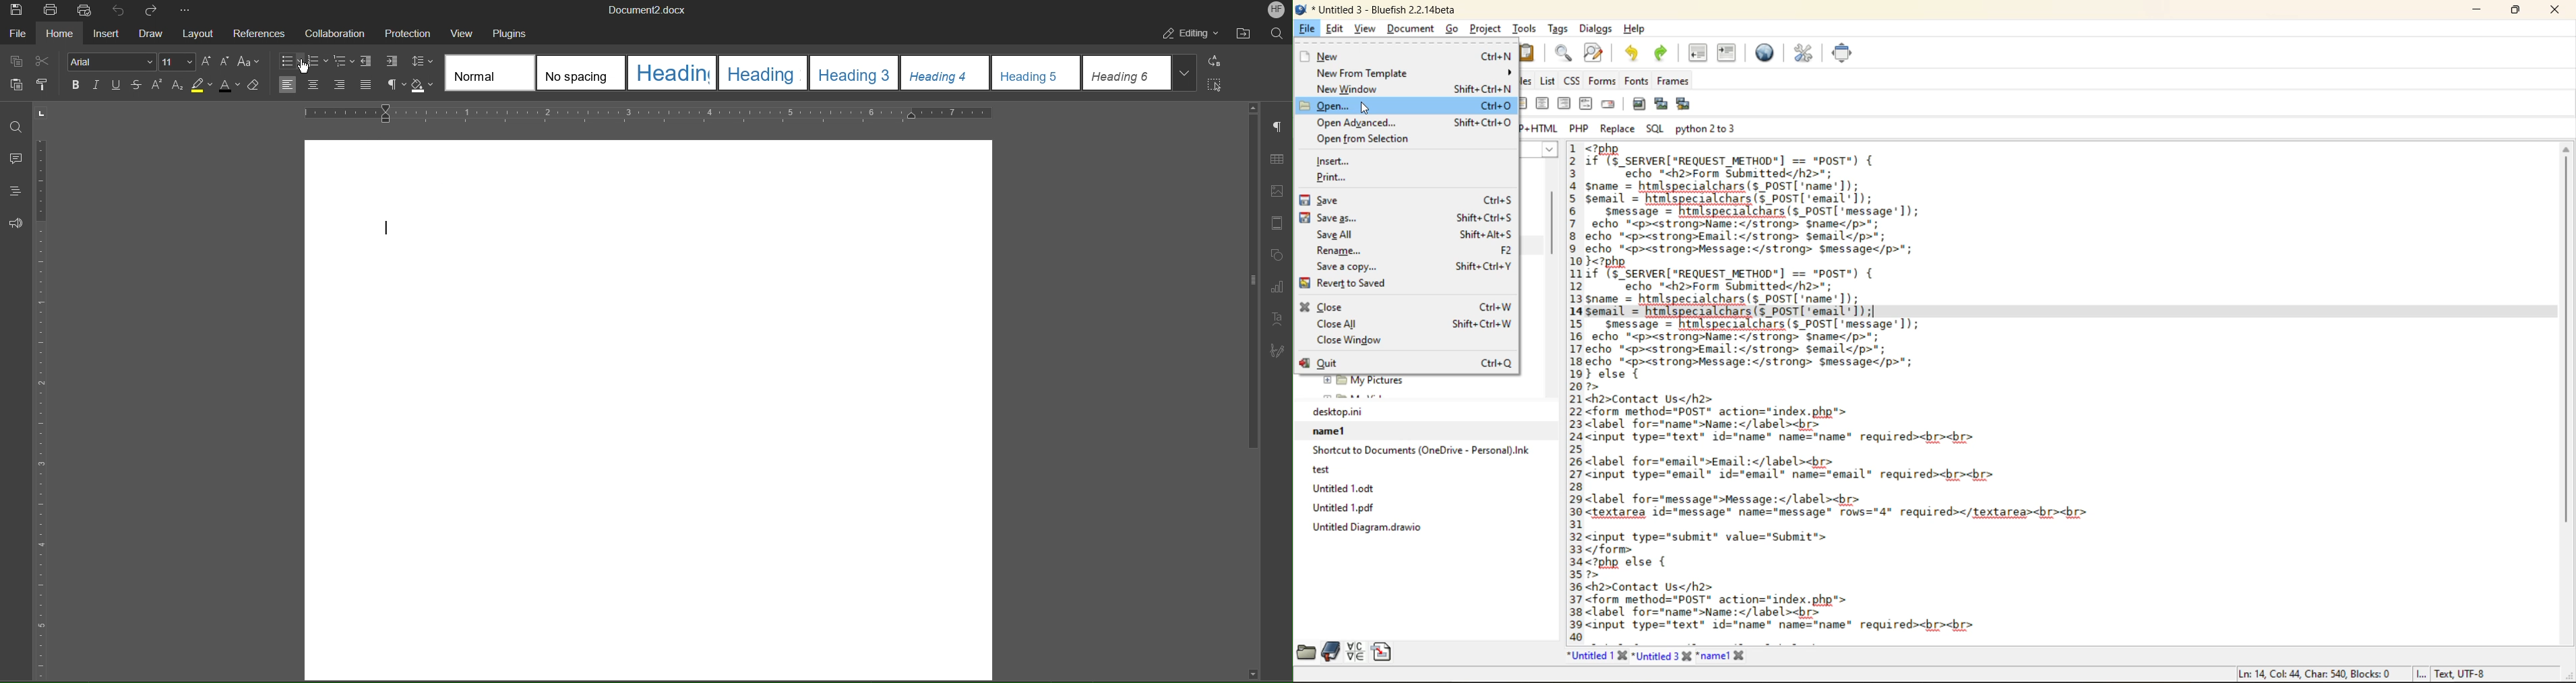  What do you see at coordinates (117, 86) in the screenshot?
I see `Underline` at bounding box center [117, 86].